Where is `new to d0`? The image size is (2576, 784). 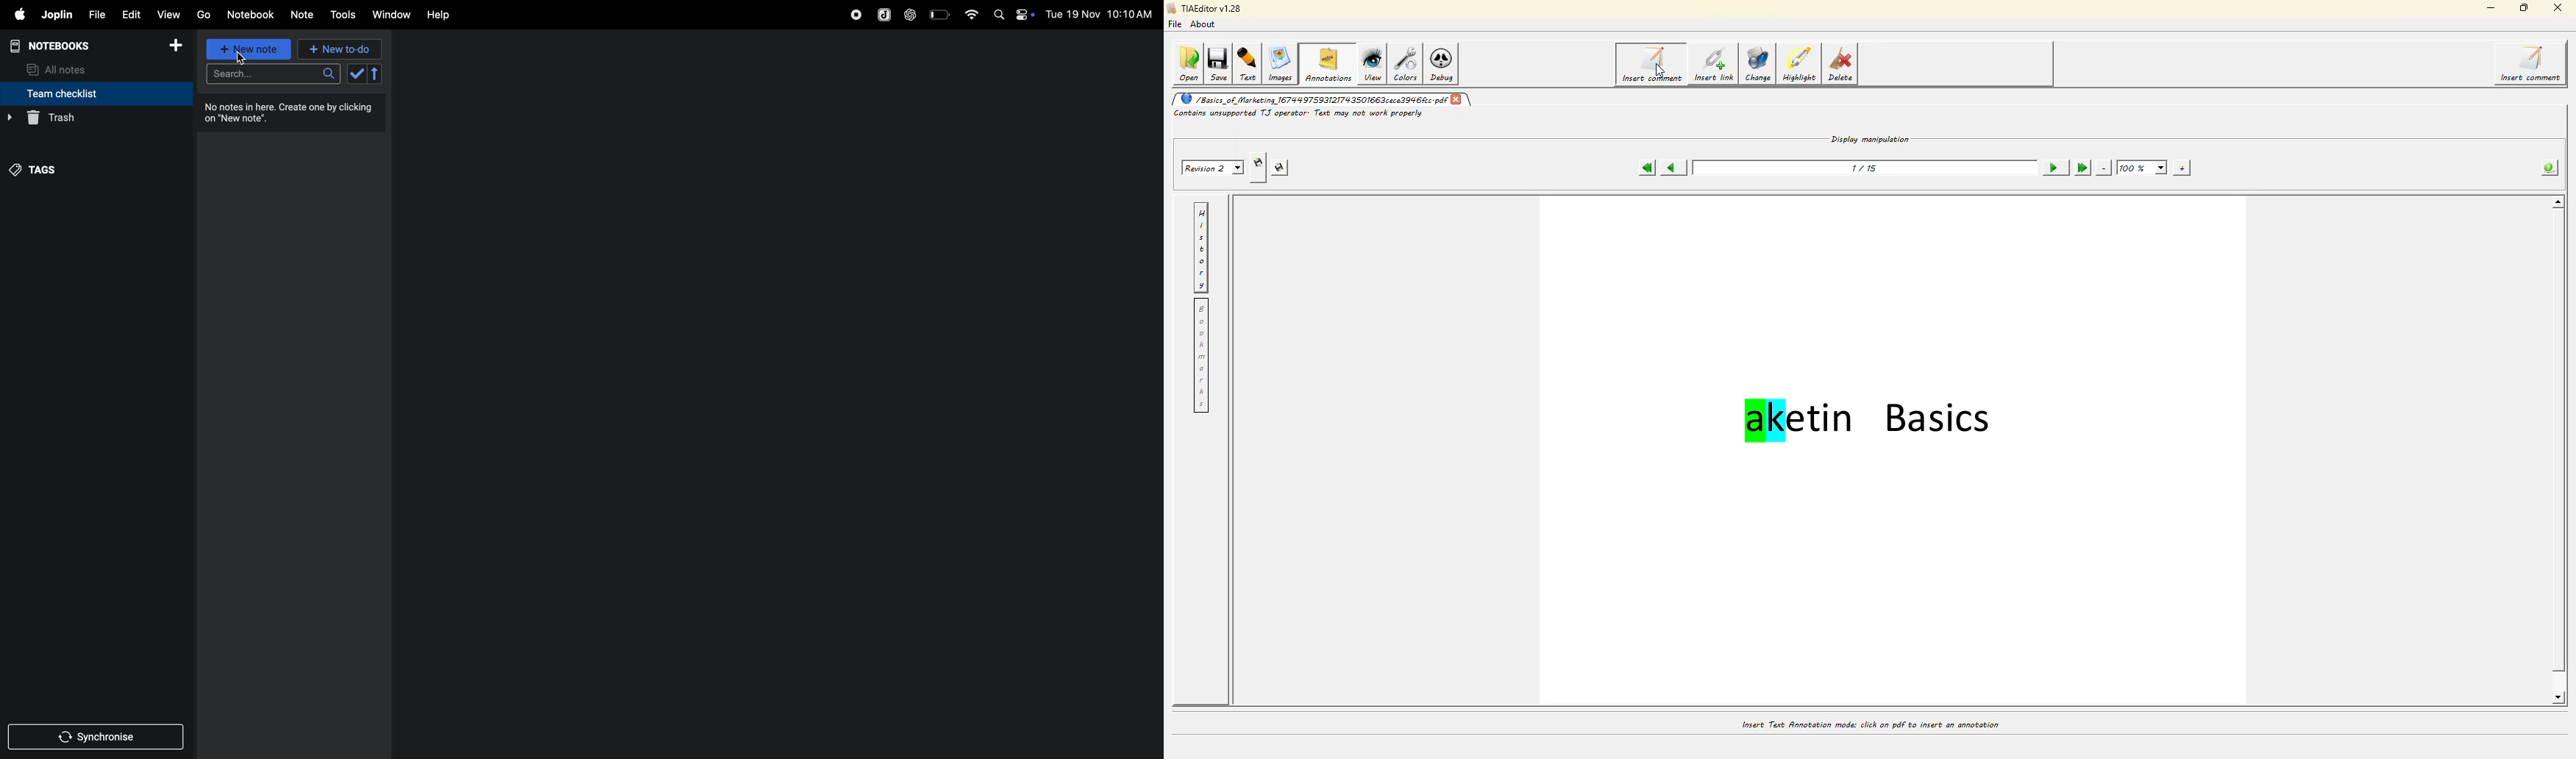
new to d0 is located at coordinates (338, 49).